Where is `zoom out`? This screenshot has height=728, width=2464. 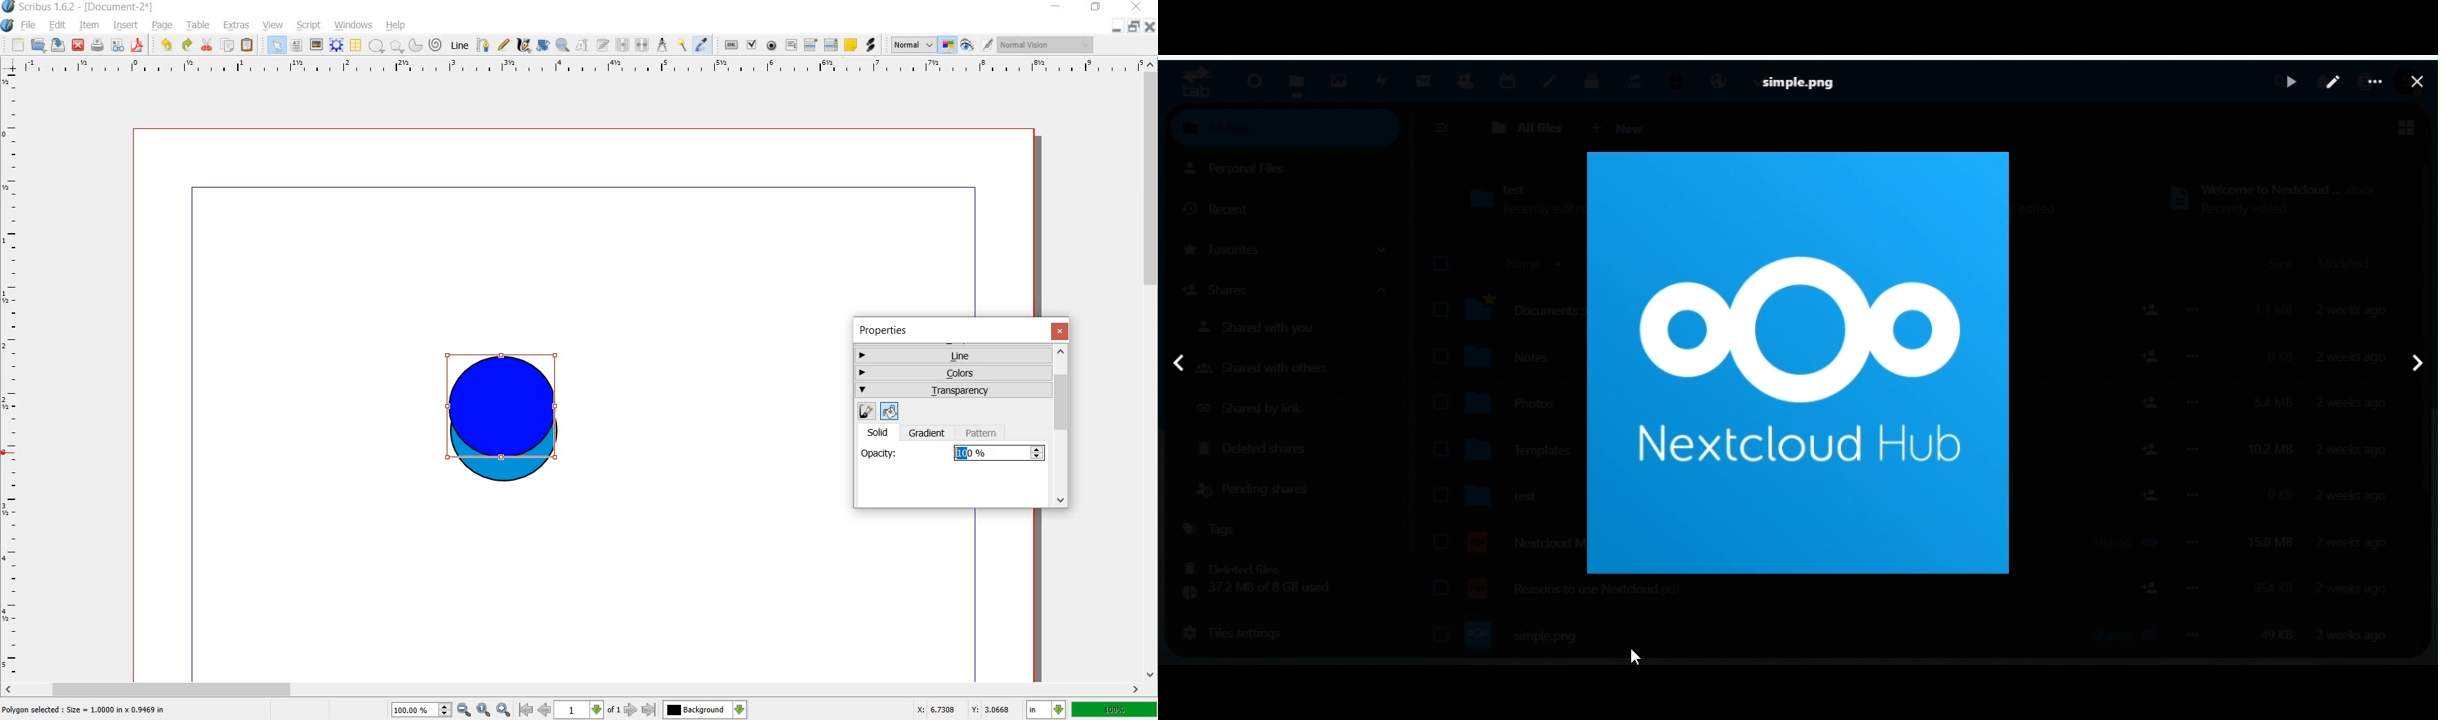 zoom out is located at coordinates (464, 710).